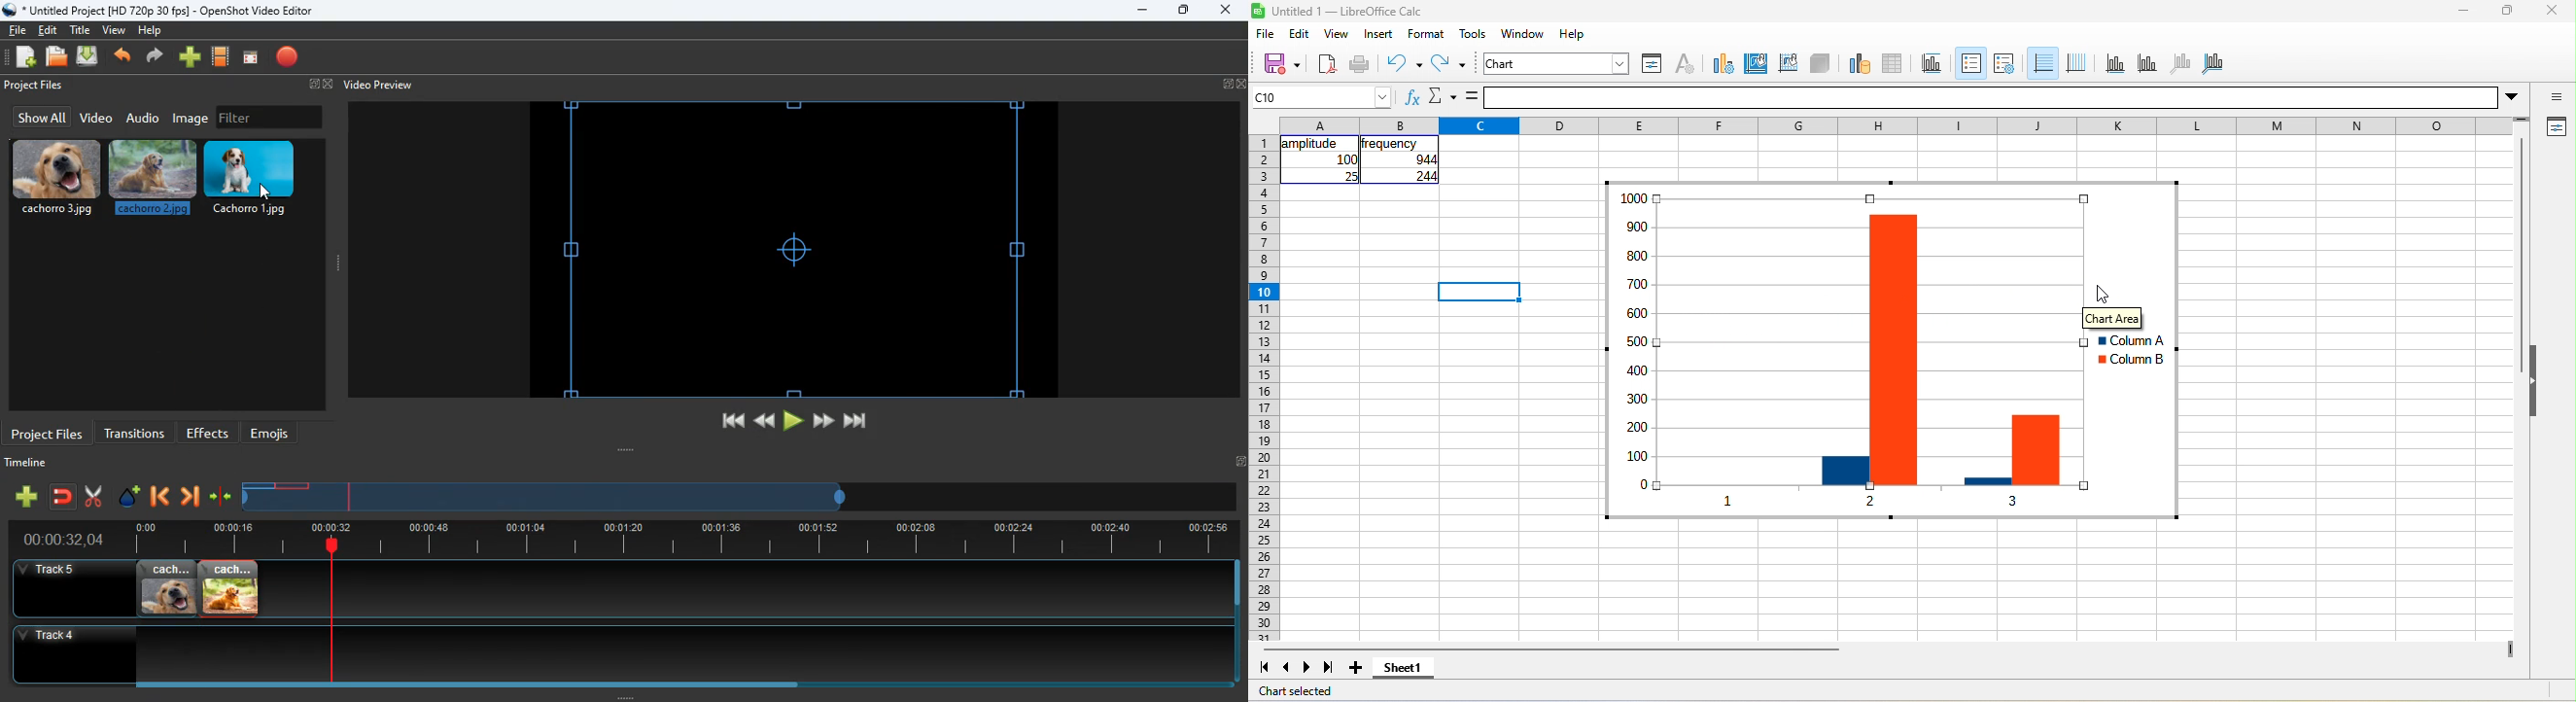 The image size is (2576, 728). Describe the element at coordinates (250, 58) in the screenshot. I see `screen` at that location.